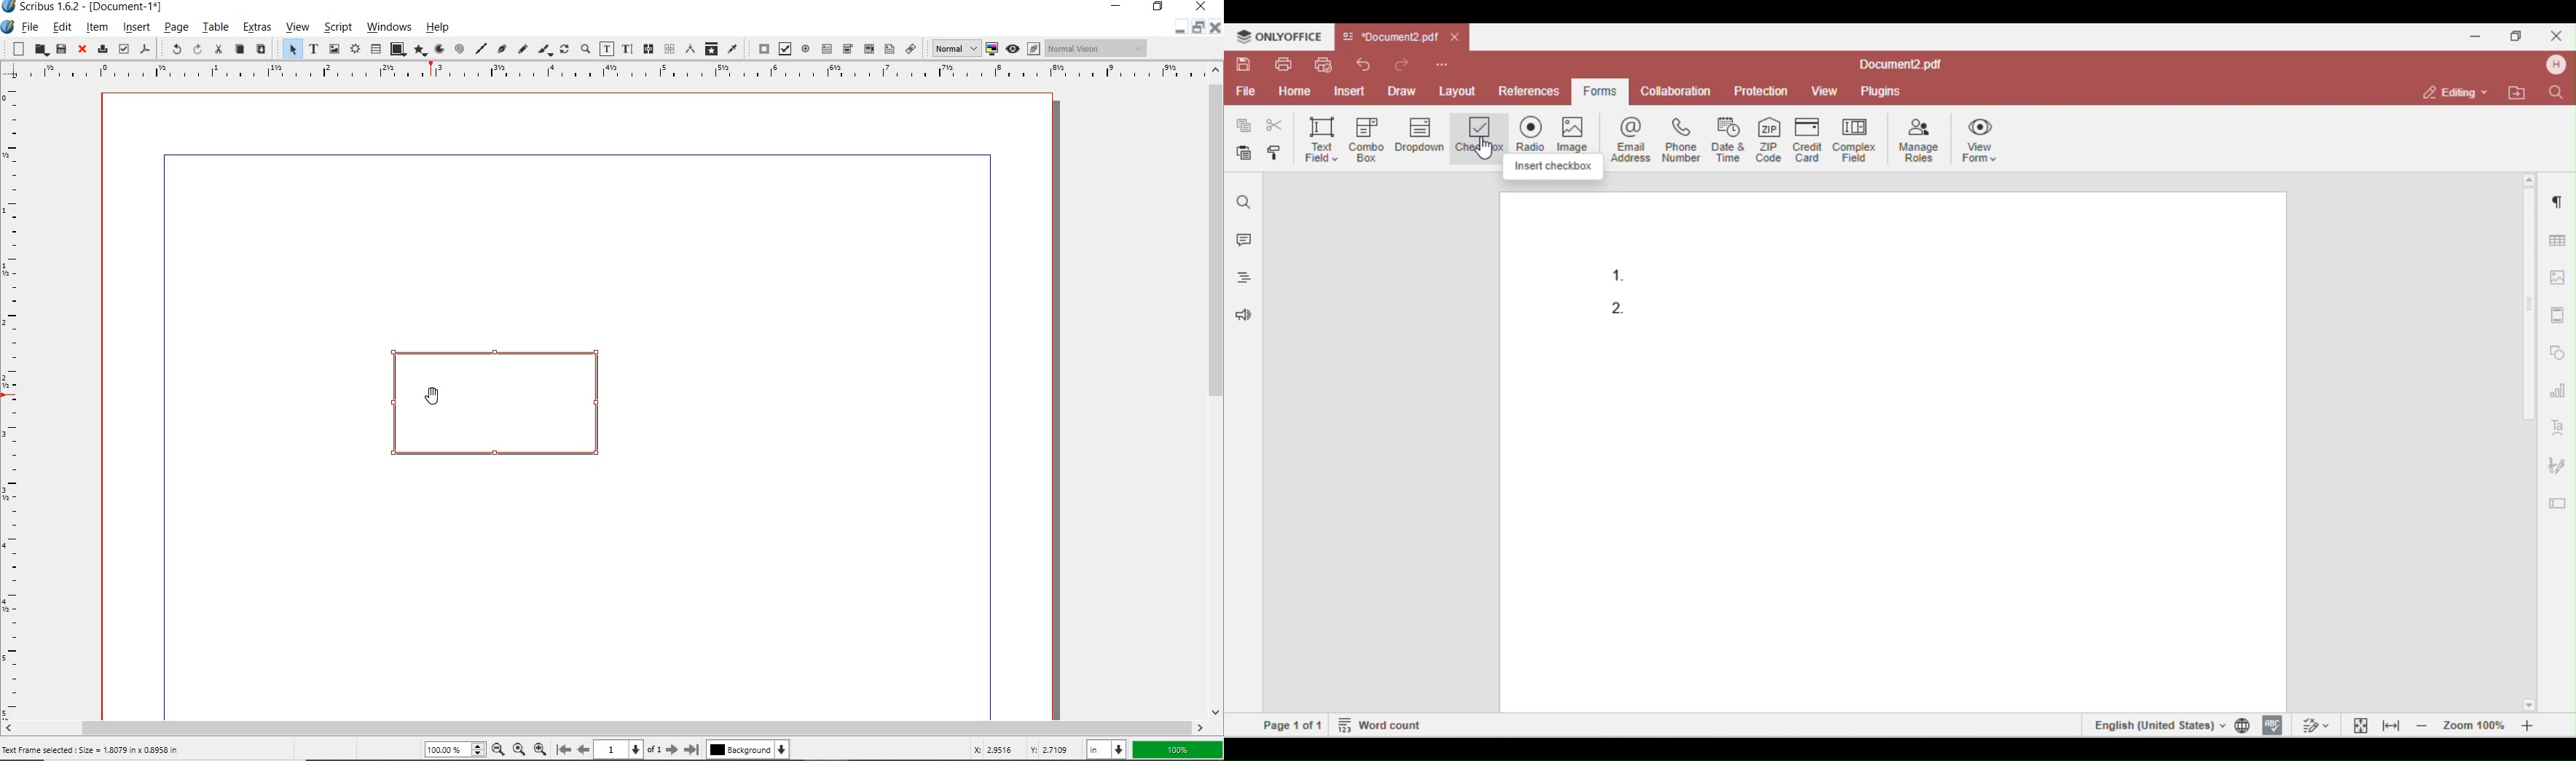 Image resolution: width=2576 pixels, height=784 pixels. I want to click on undo, so click(172, 48).